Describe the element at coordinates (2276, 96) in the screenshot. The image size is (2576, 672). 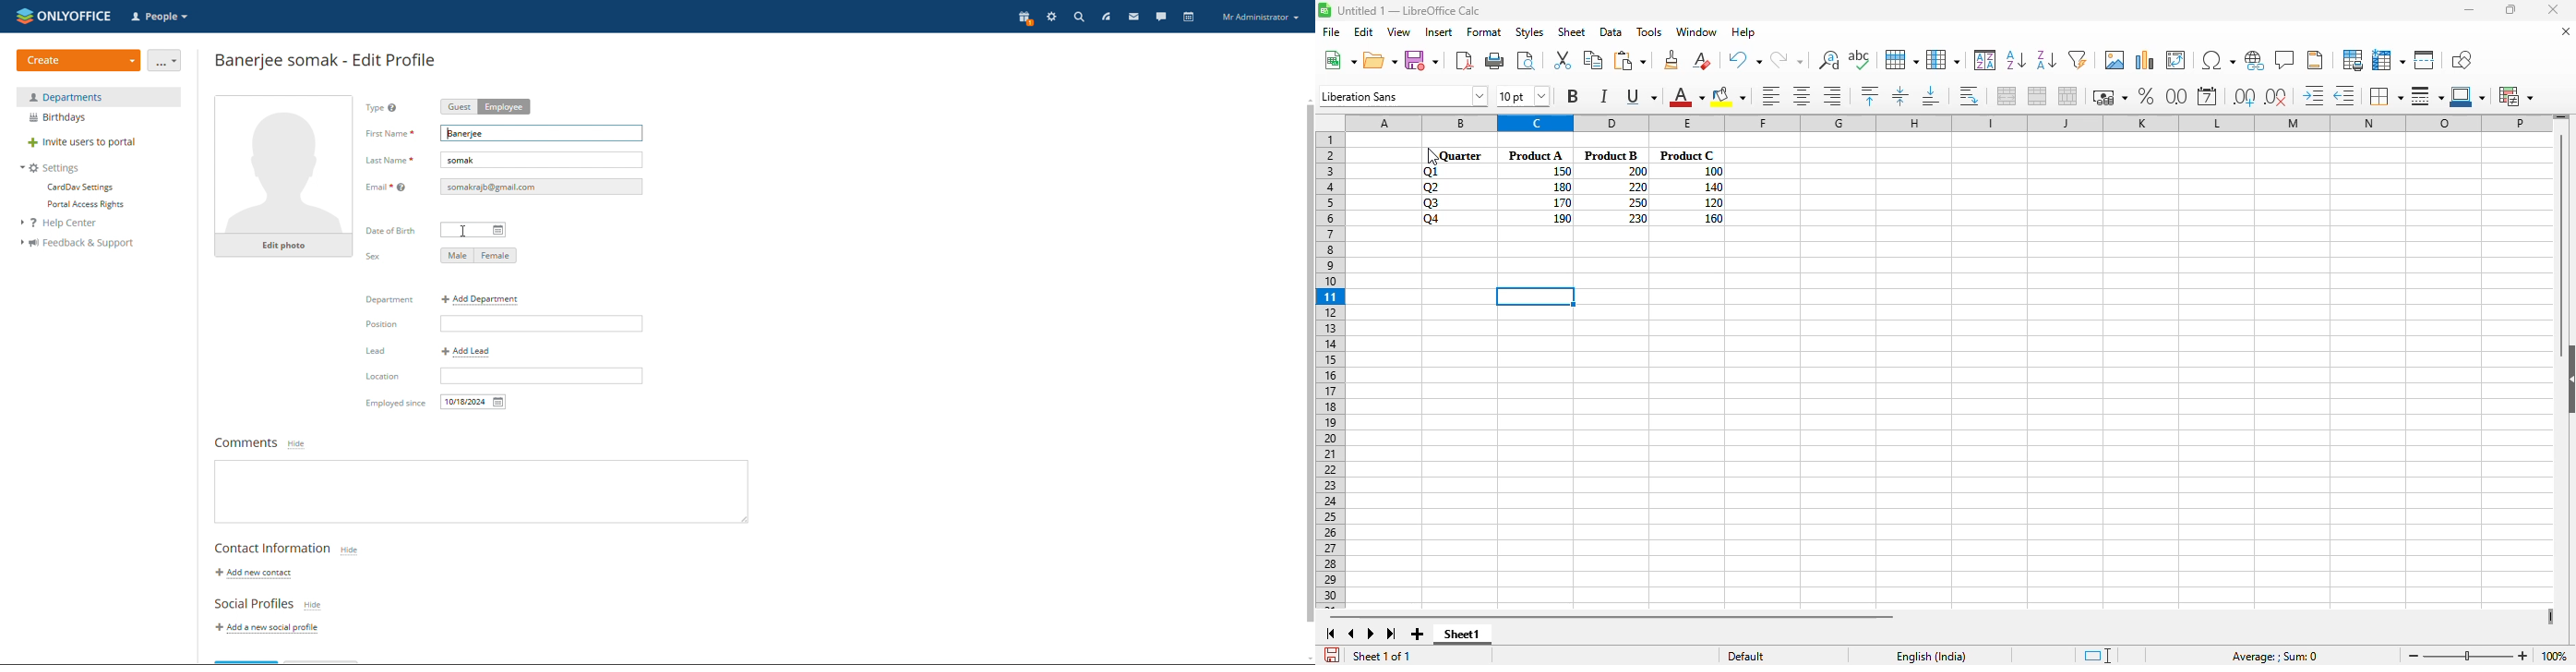
I see `delete decimal` at that location.